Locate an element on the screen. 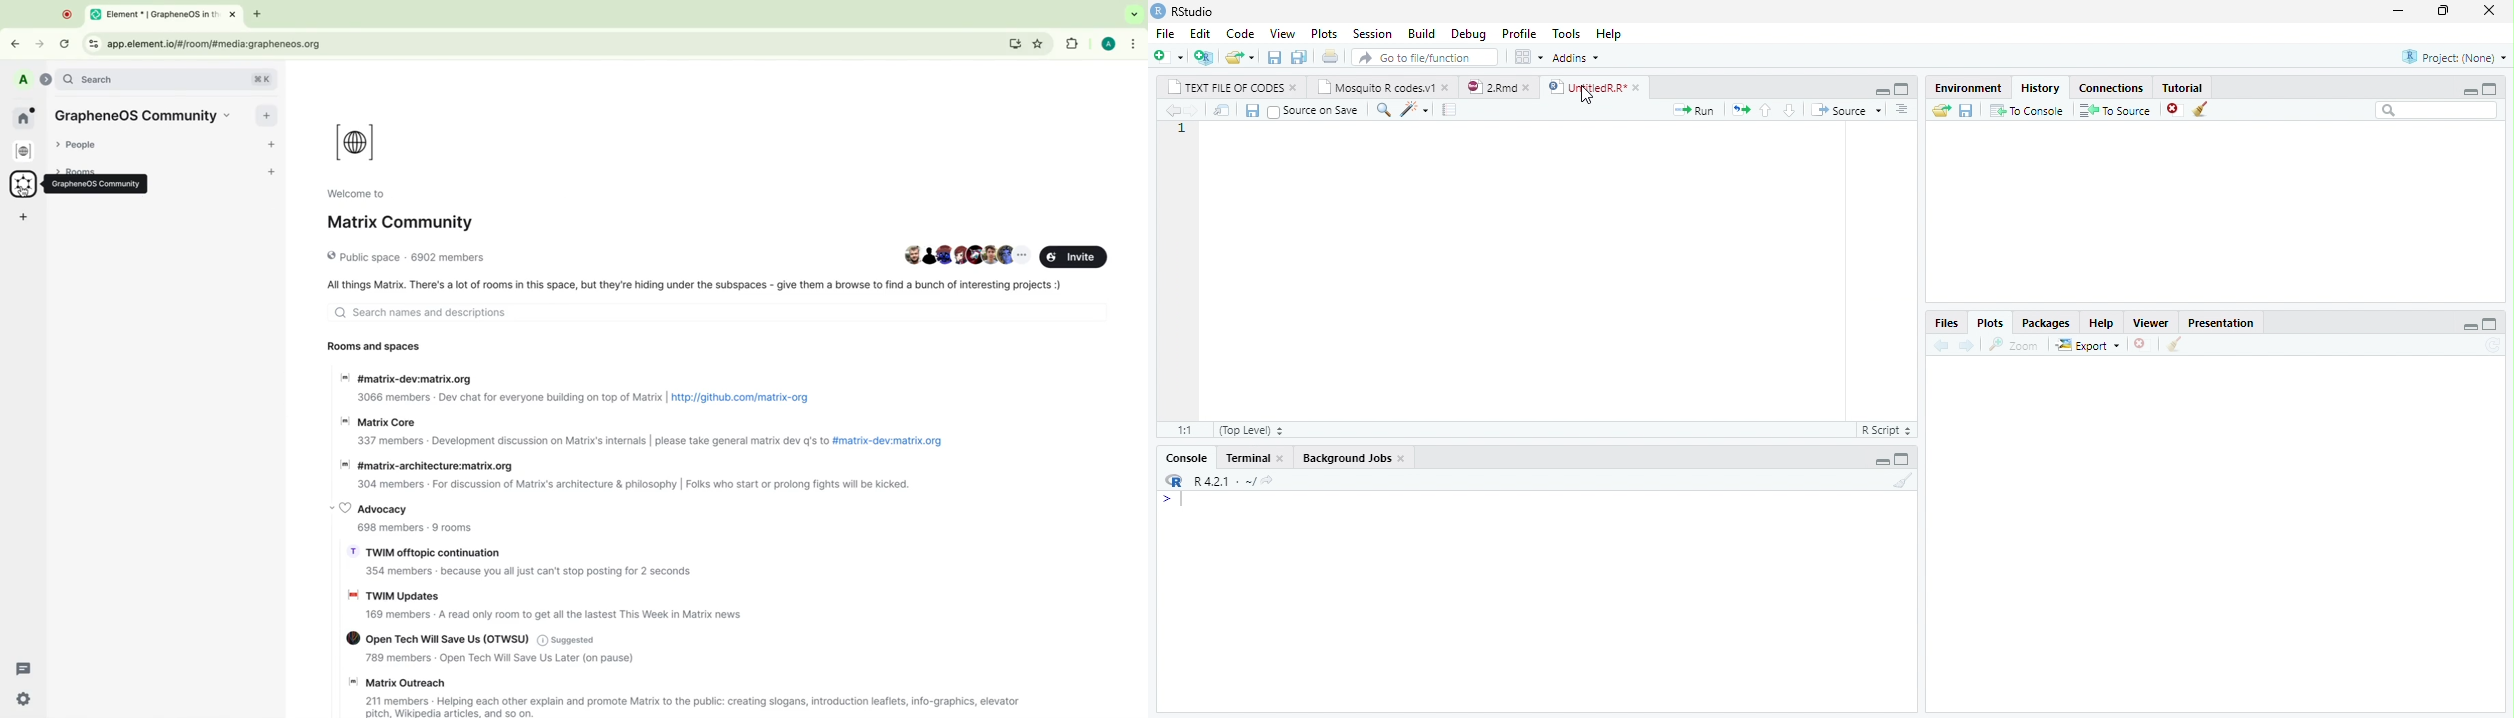 The width and height of the screenshot is (2520, 728). print current file is located at coordinates (1333, 57).